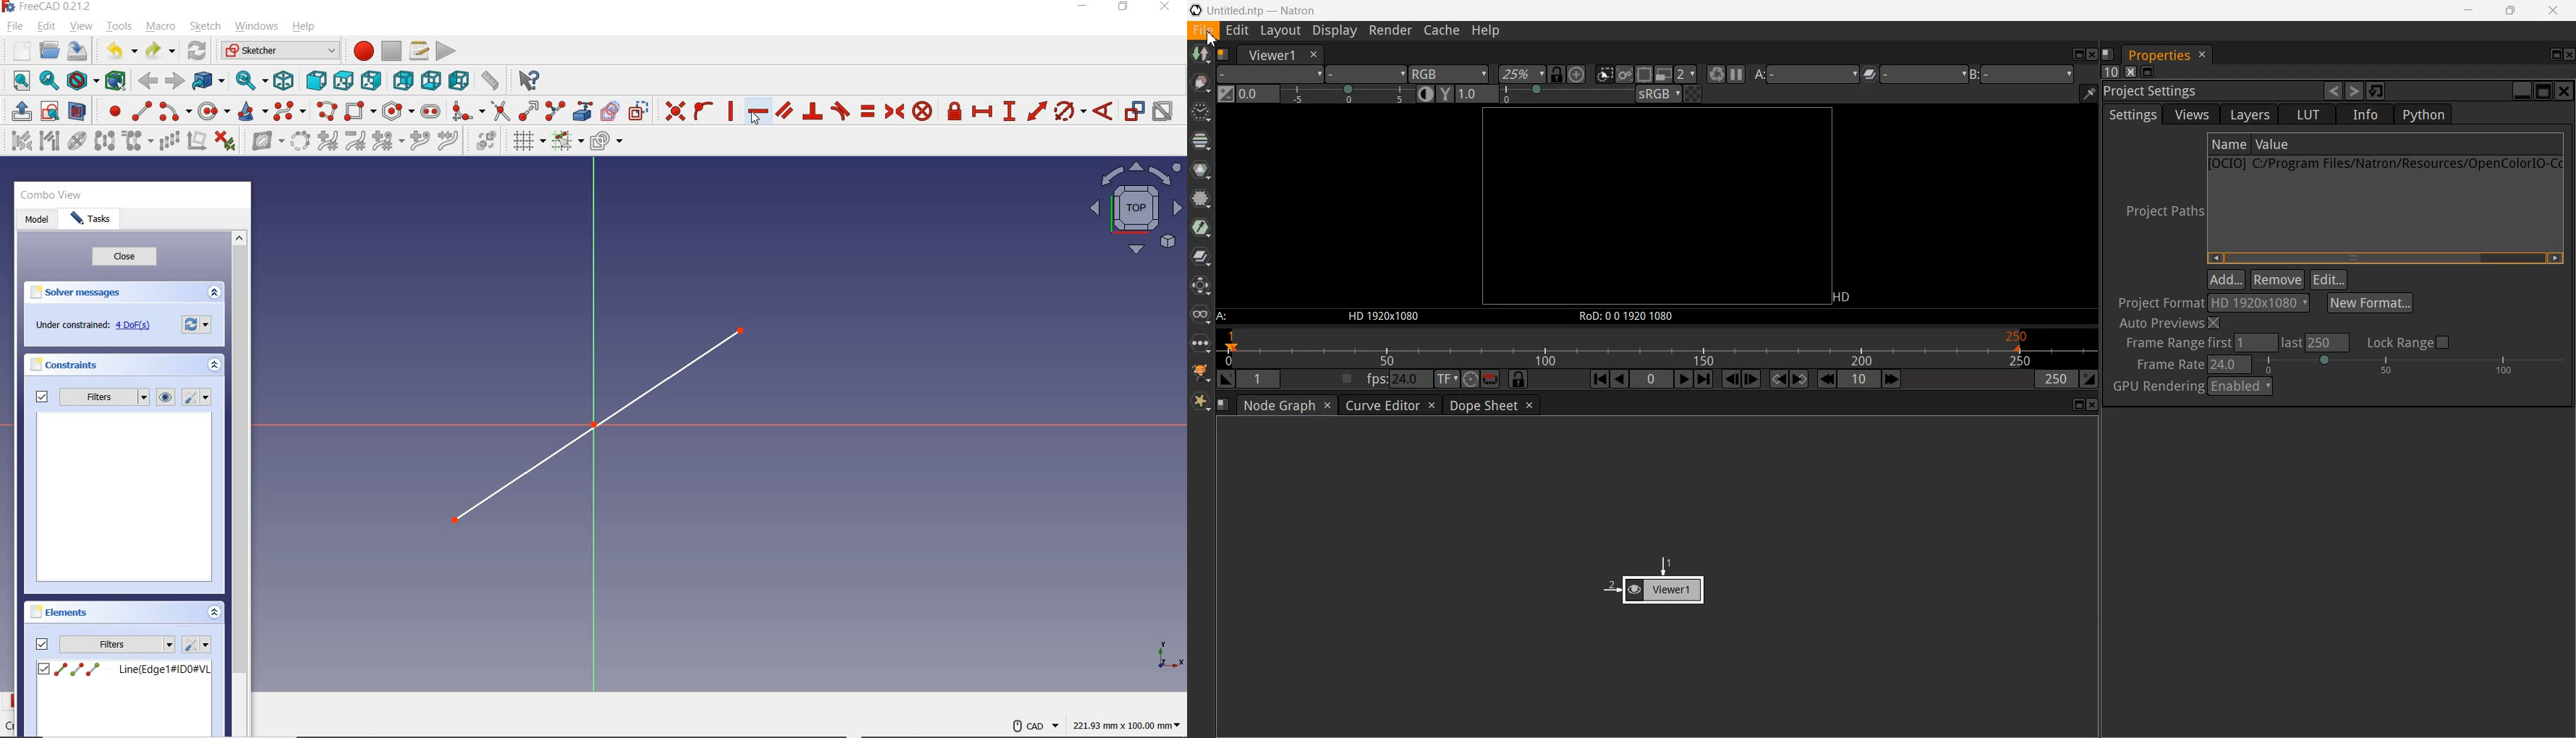 This screenshot has width=2576, height=756. Describe the element at coordinates (2159, 211) in the screenshot. I see `Project Paths` at that location.